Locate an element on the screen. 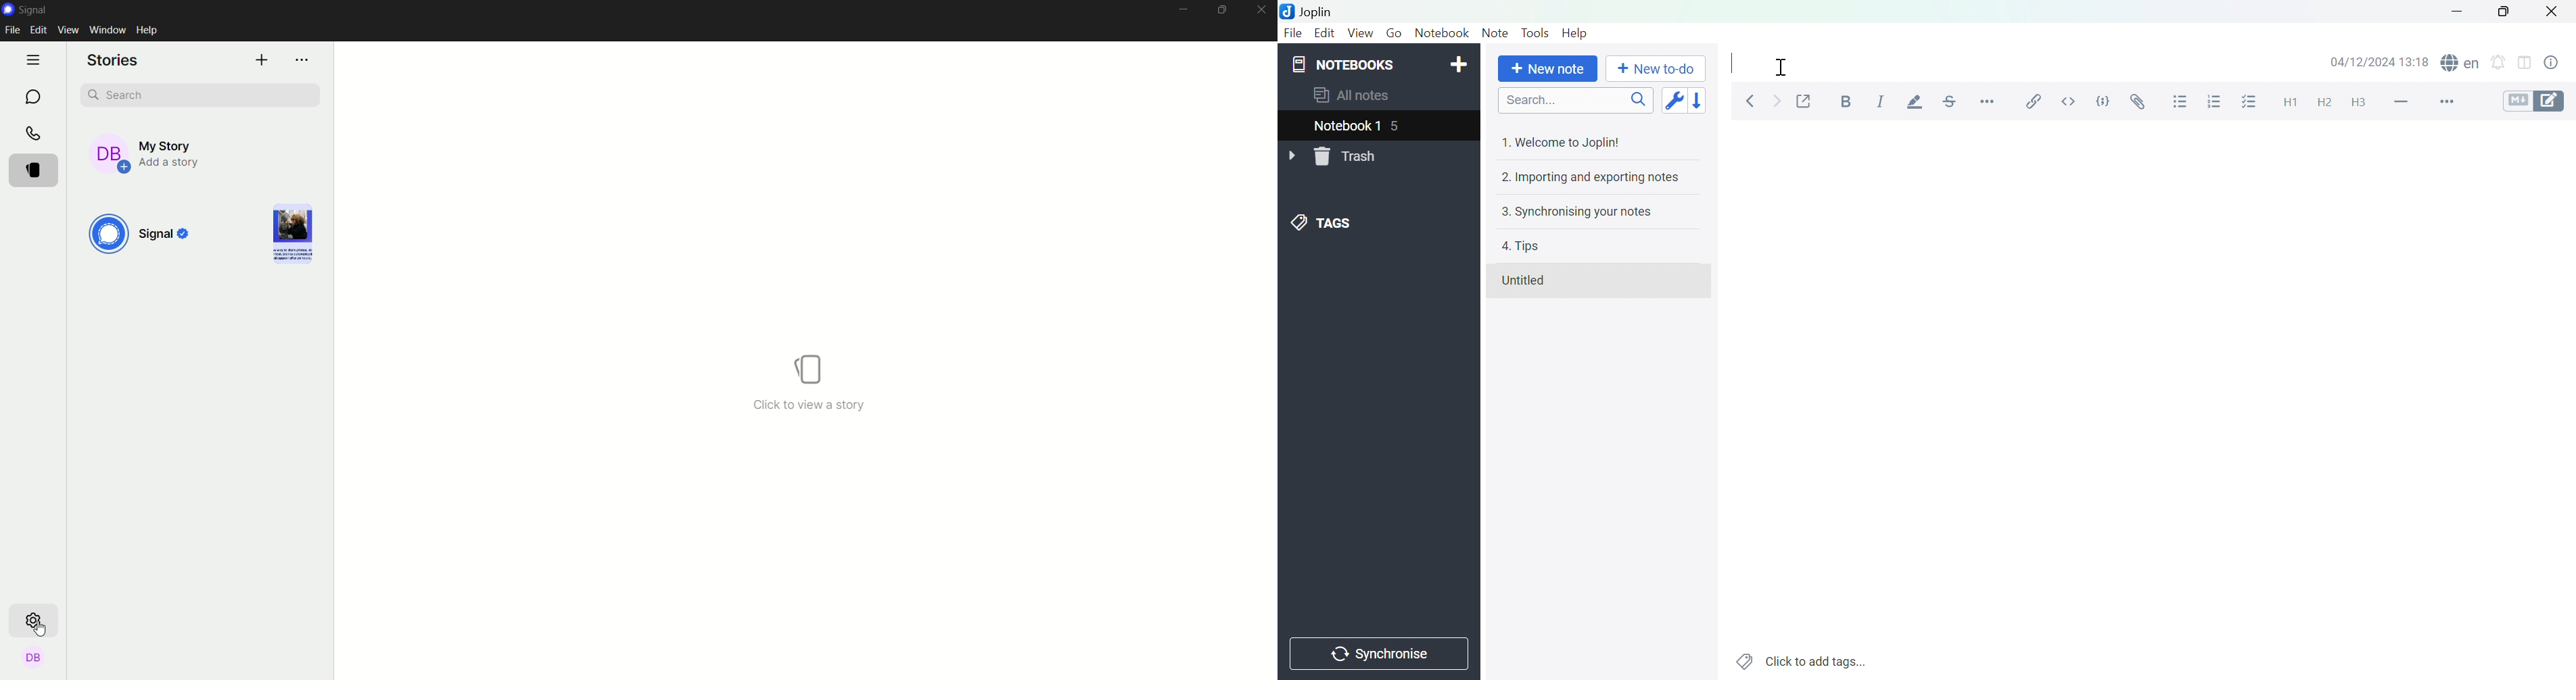  help is located at coordinates (150, 29).